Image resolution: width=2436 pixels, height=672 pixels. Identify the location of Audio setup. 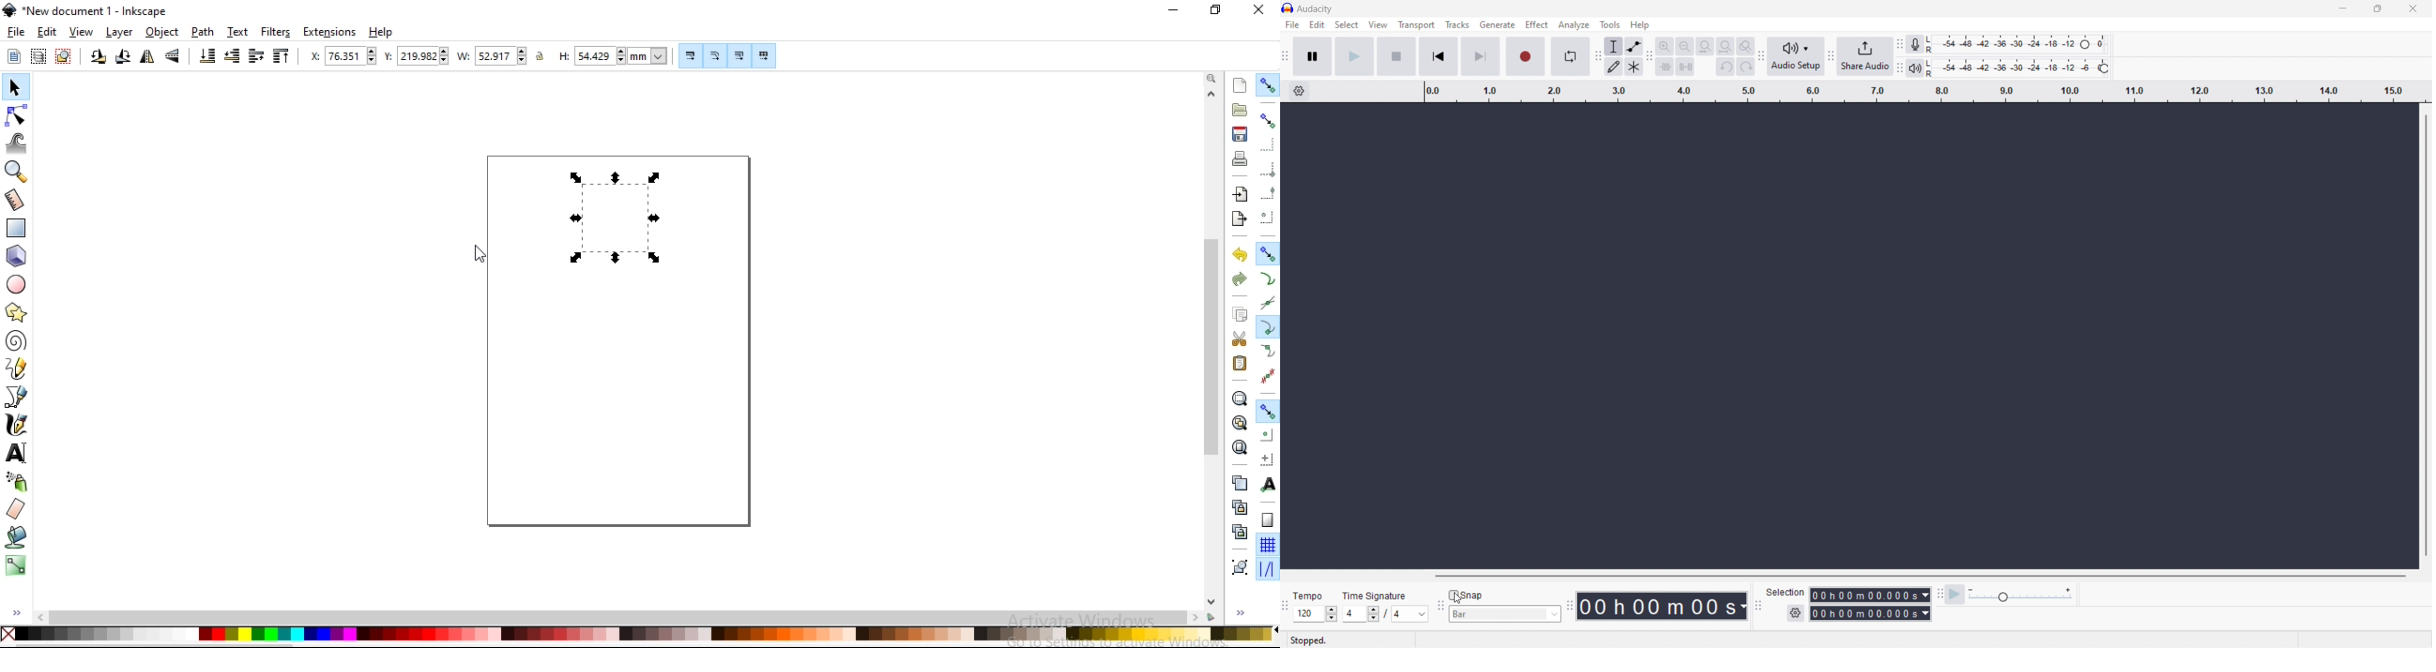
(1796, 56).